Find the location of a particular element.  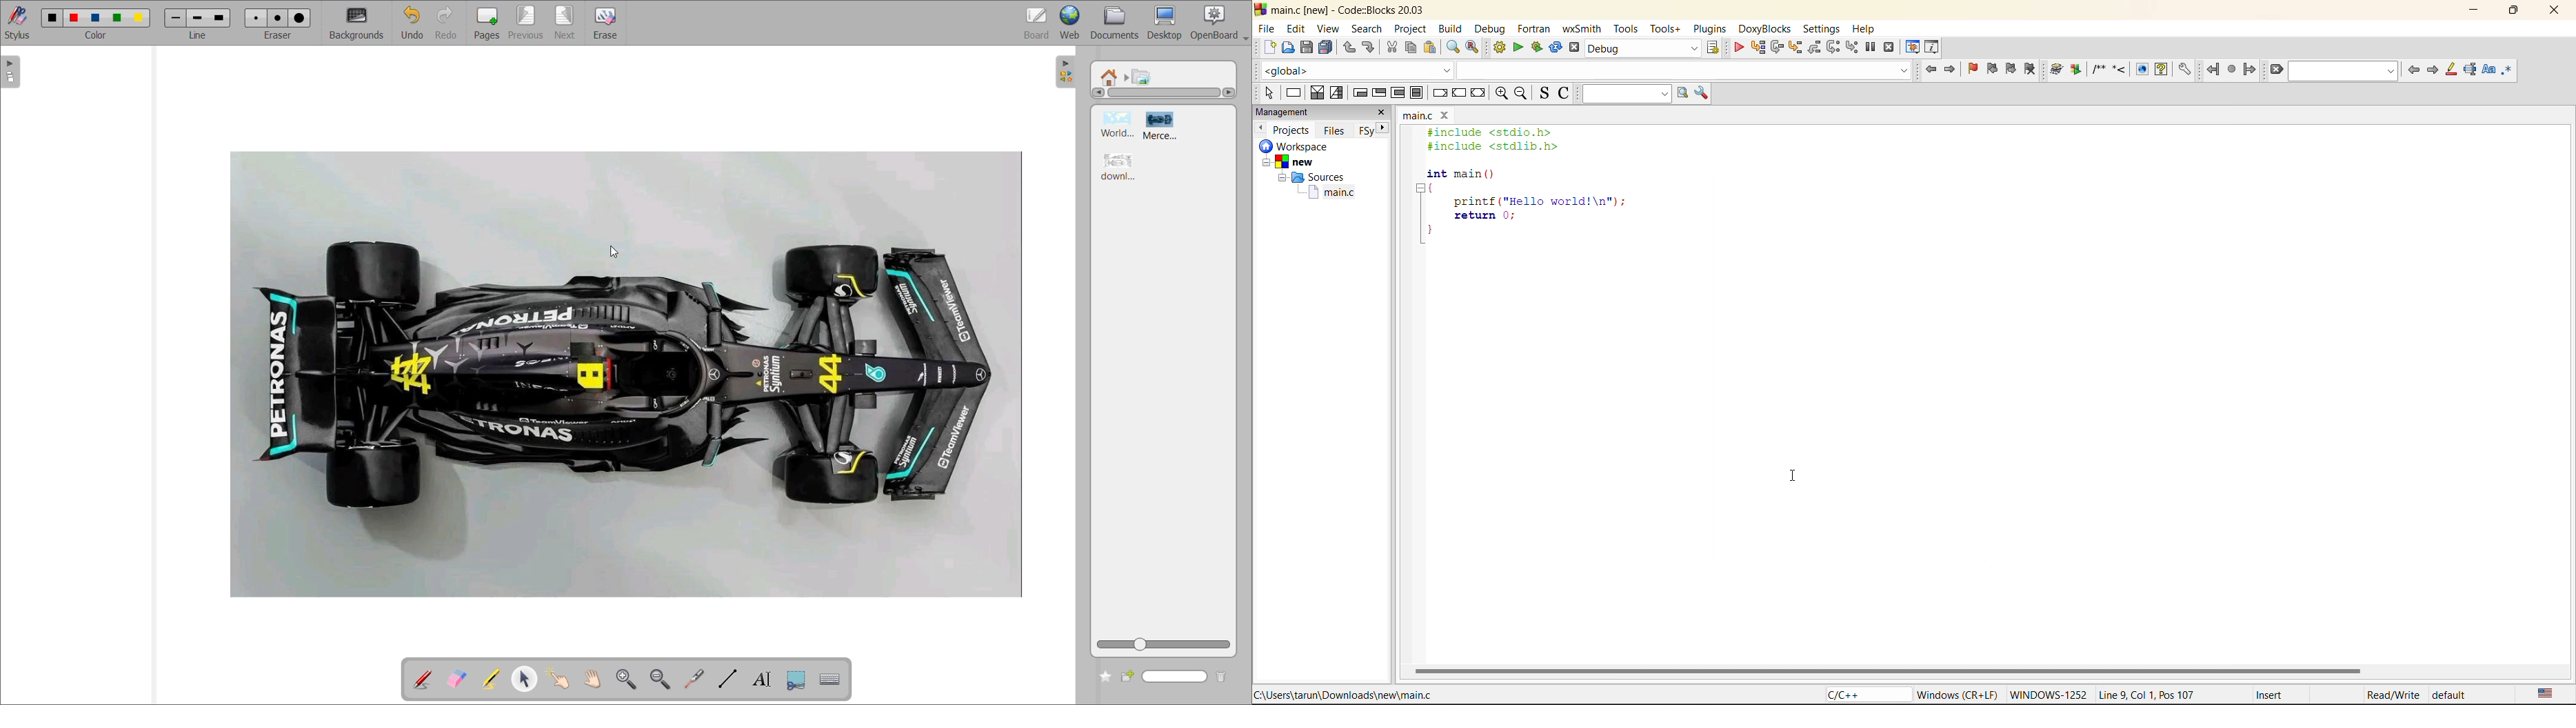

toggle bookmark is located at coordinates (1974, 68).